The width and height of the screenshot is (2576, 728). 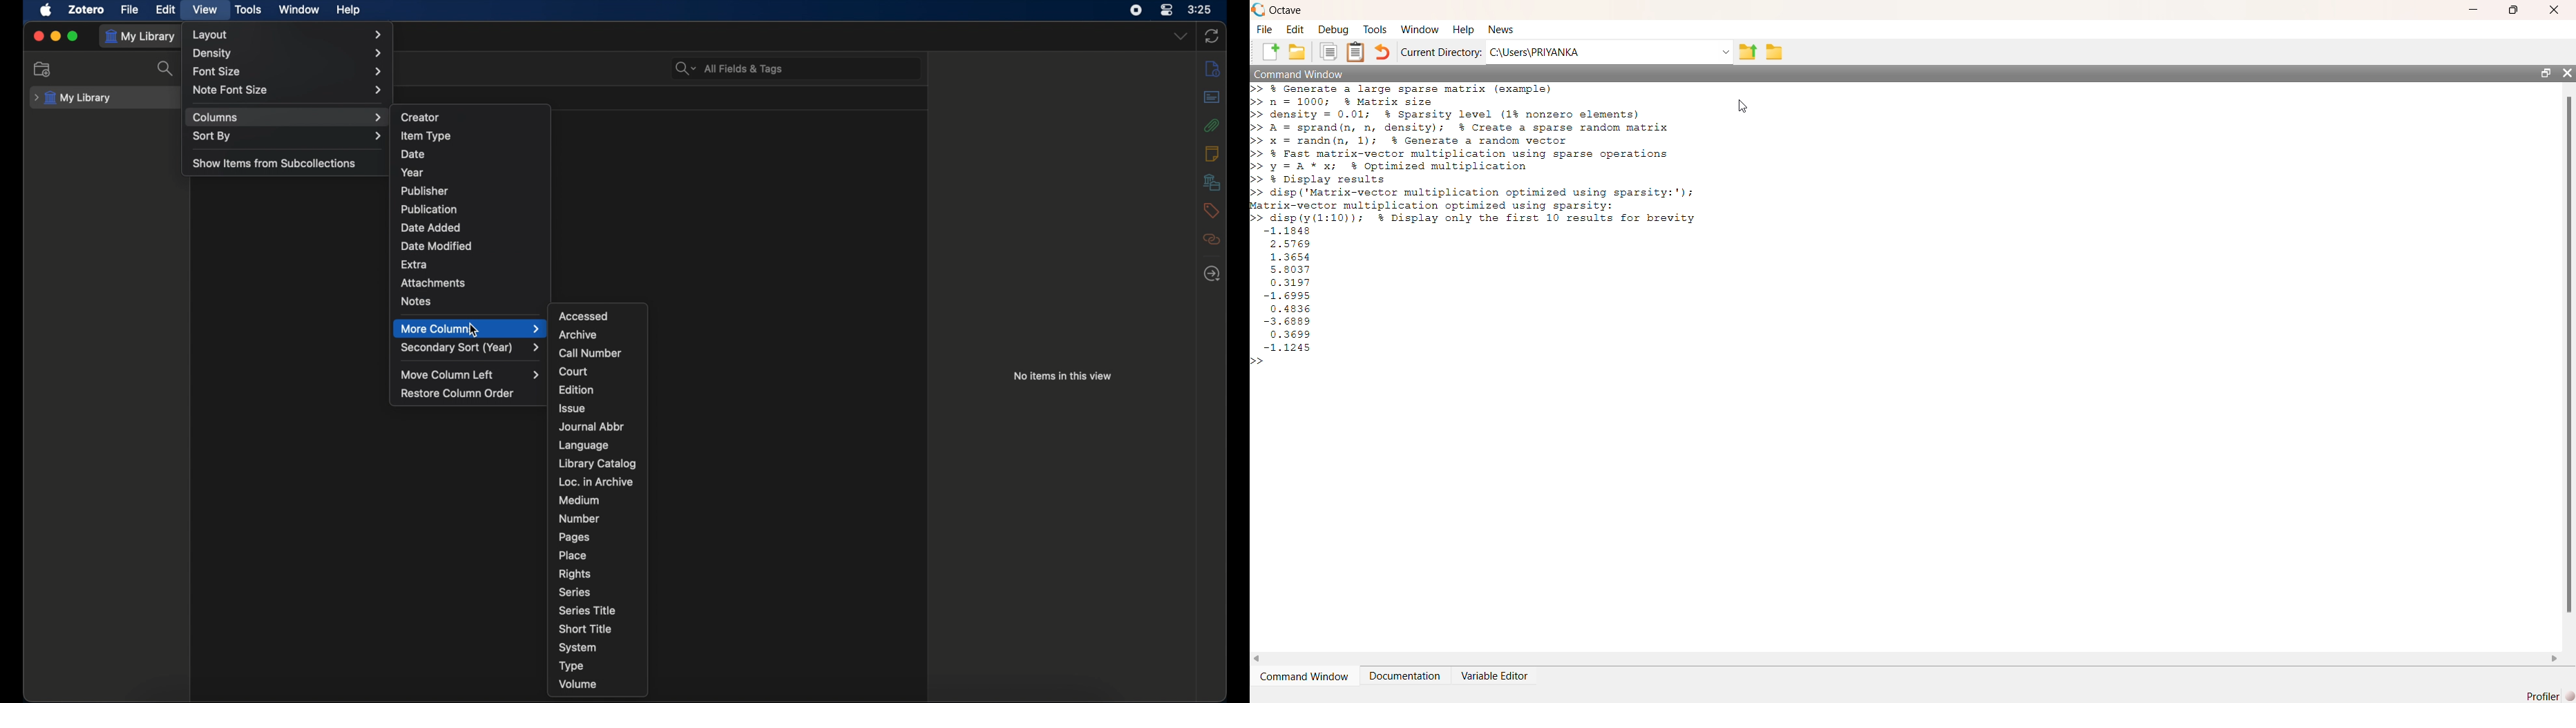 What do you see at coordinates (1328, 52) in the screenshot?
I see `copy` at bounding box center [1328, 52].